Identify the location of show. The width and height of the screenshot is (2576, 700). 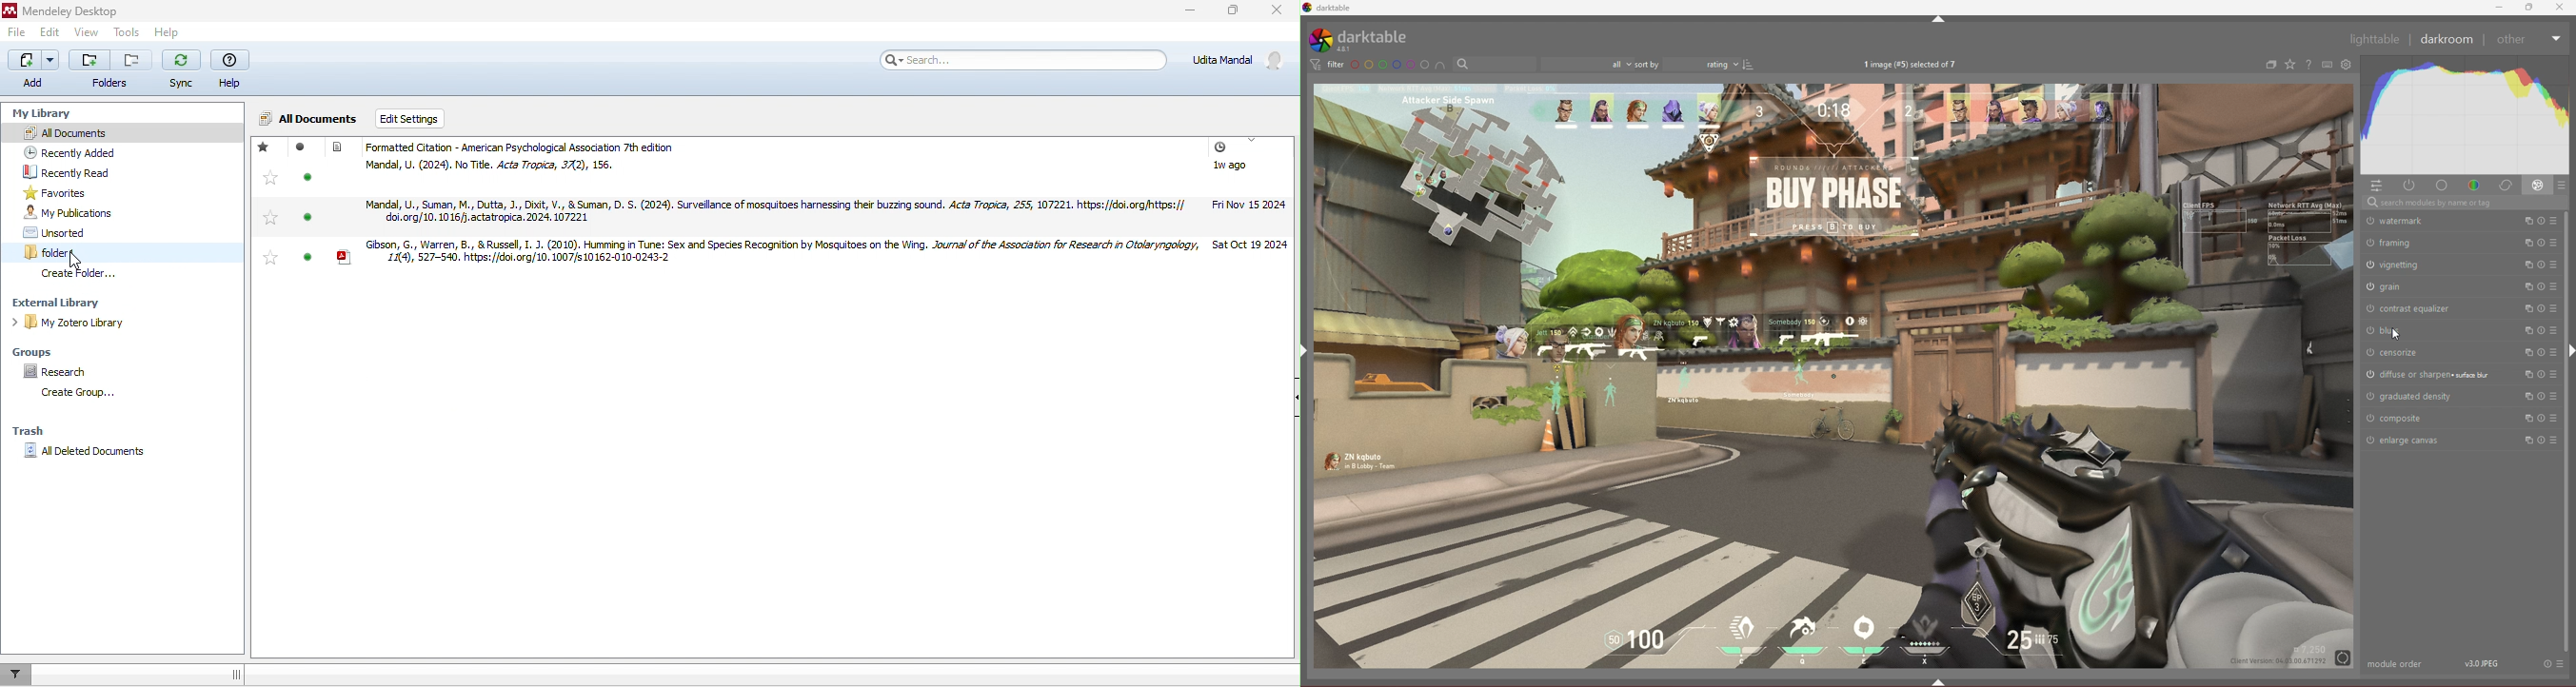
(1940, 682).